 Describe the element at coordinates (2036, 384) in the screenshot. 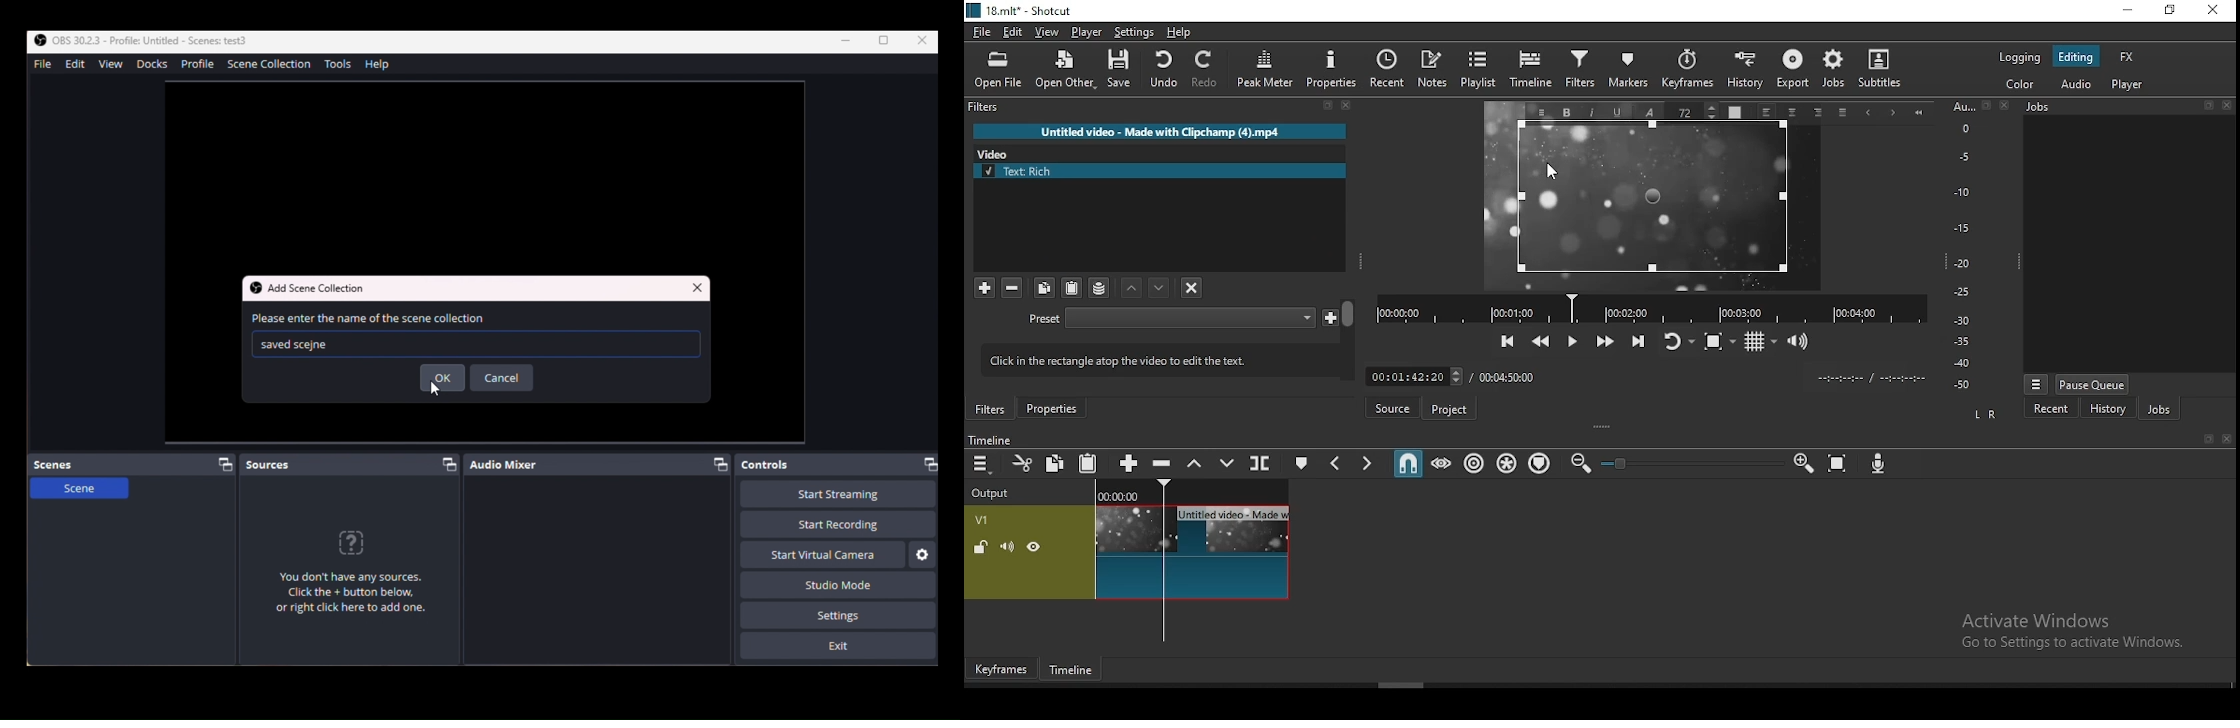

I see `Menu` at that location.